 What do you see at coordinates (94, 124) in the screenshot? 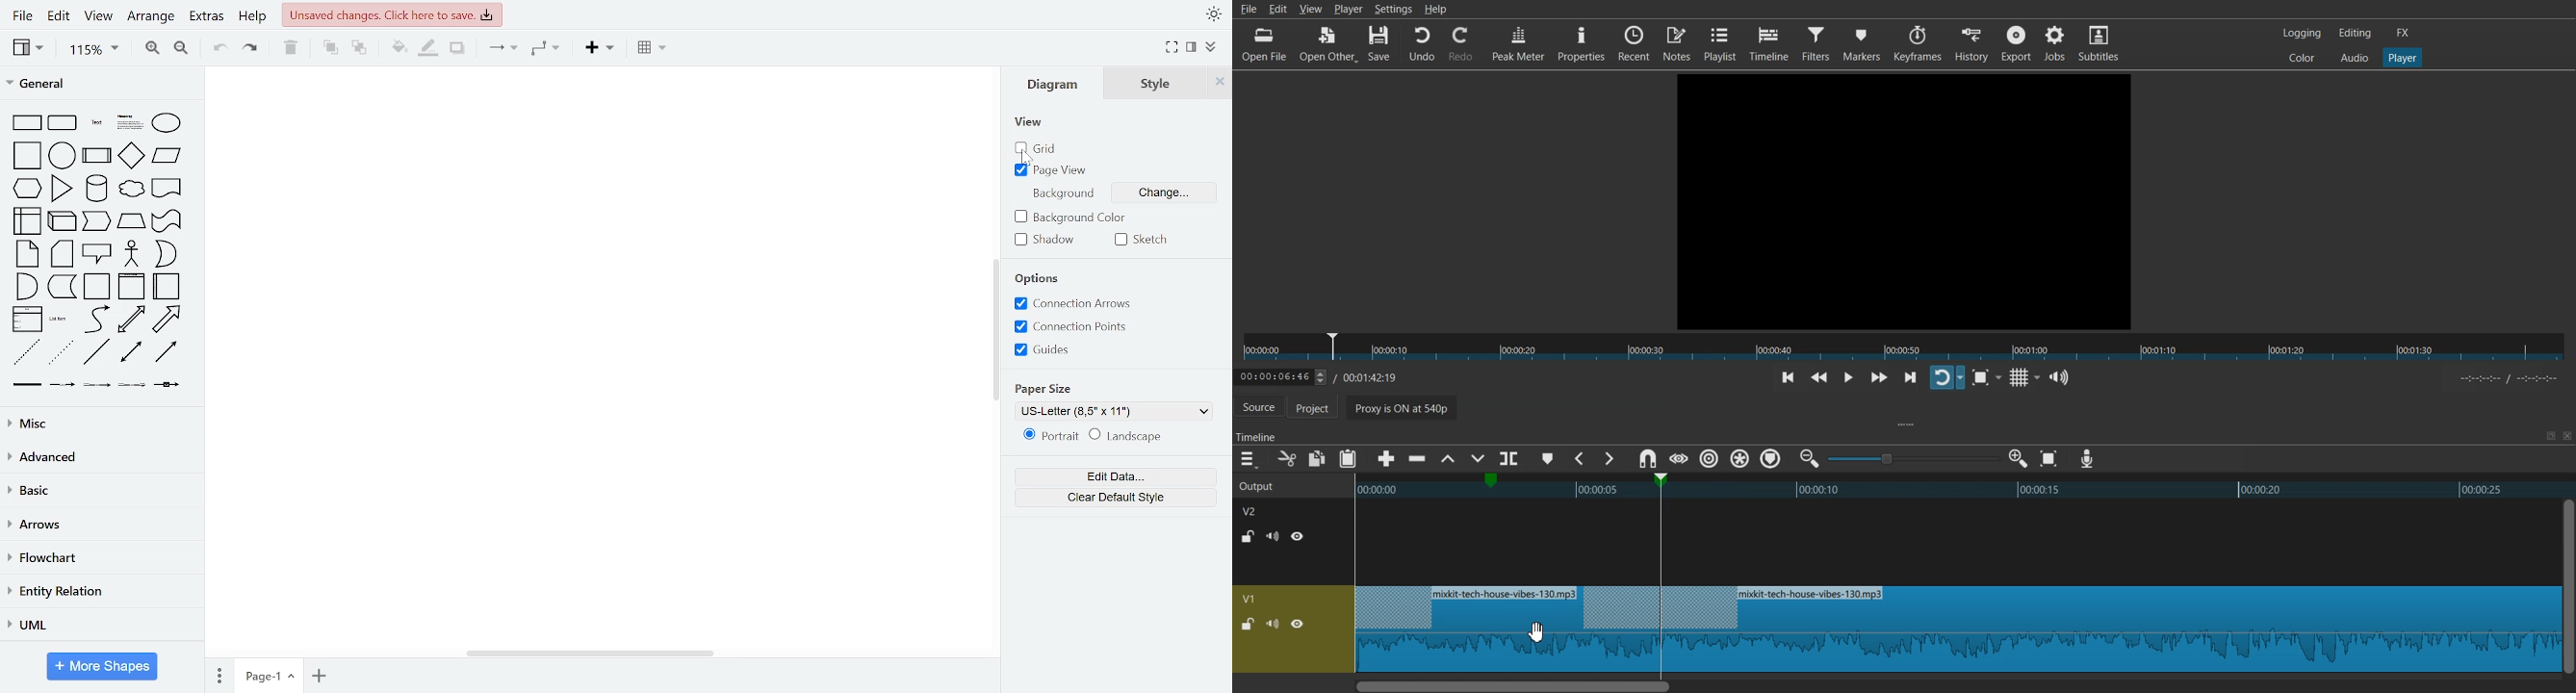
I see `text` at bounding box center [94, 124].